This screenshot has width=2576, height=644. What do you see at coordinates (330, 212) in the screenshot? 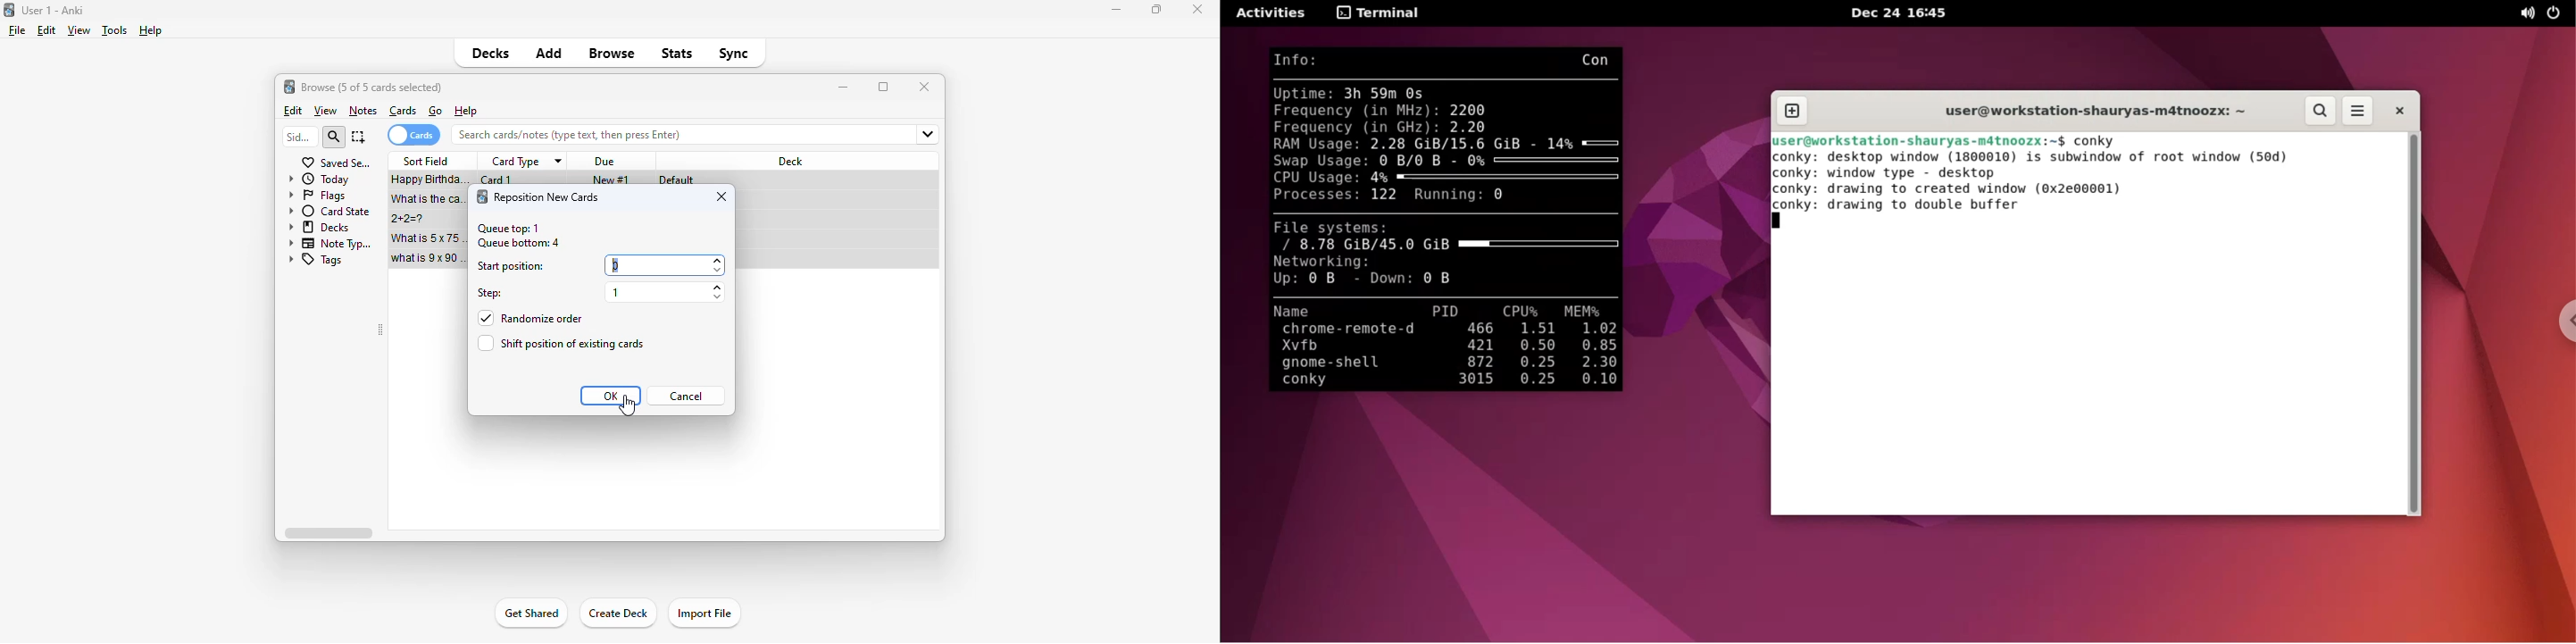
I see `card state` at bounding box center [330, 212].